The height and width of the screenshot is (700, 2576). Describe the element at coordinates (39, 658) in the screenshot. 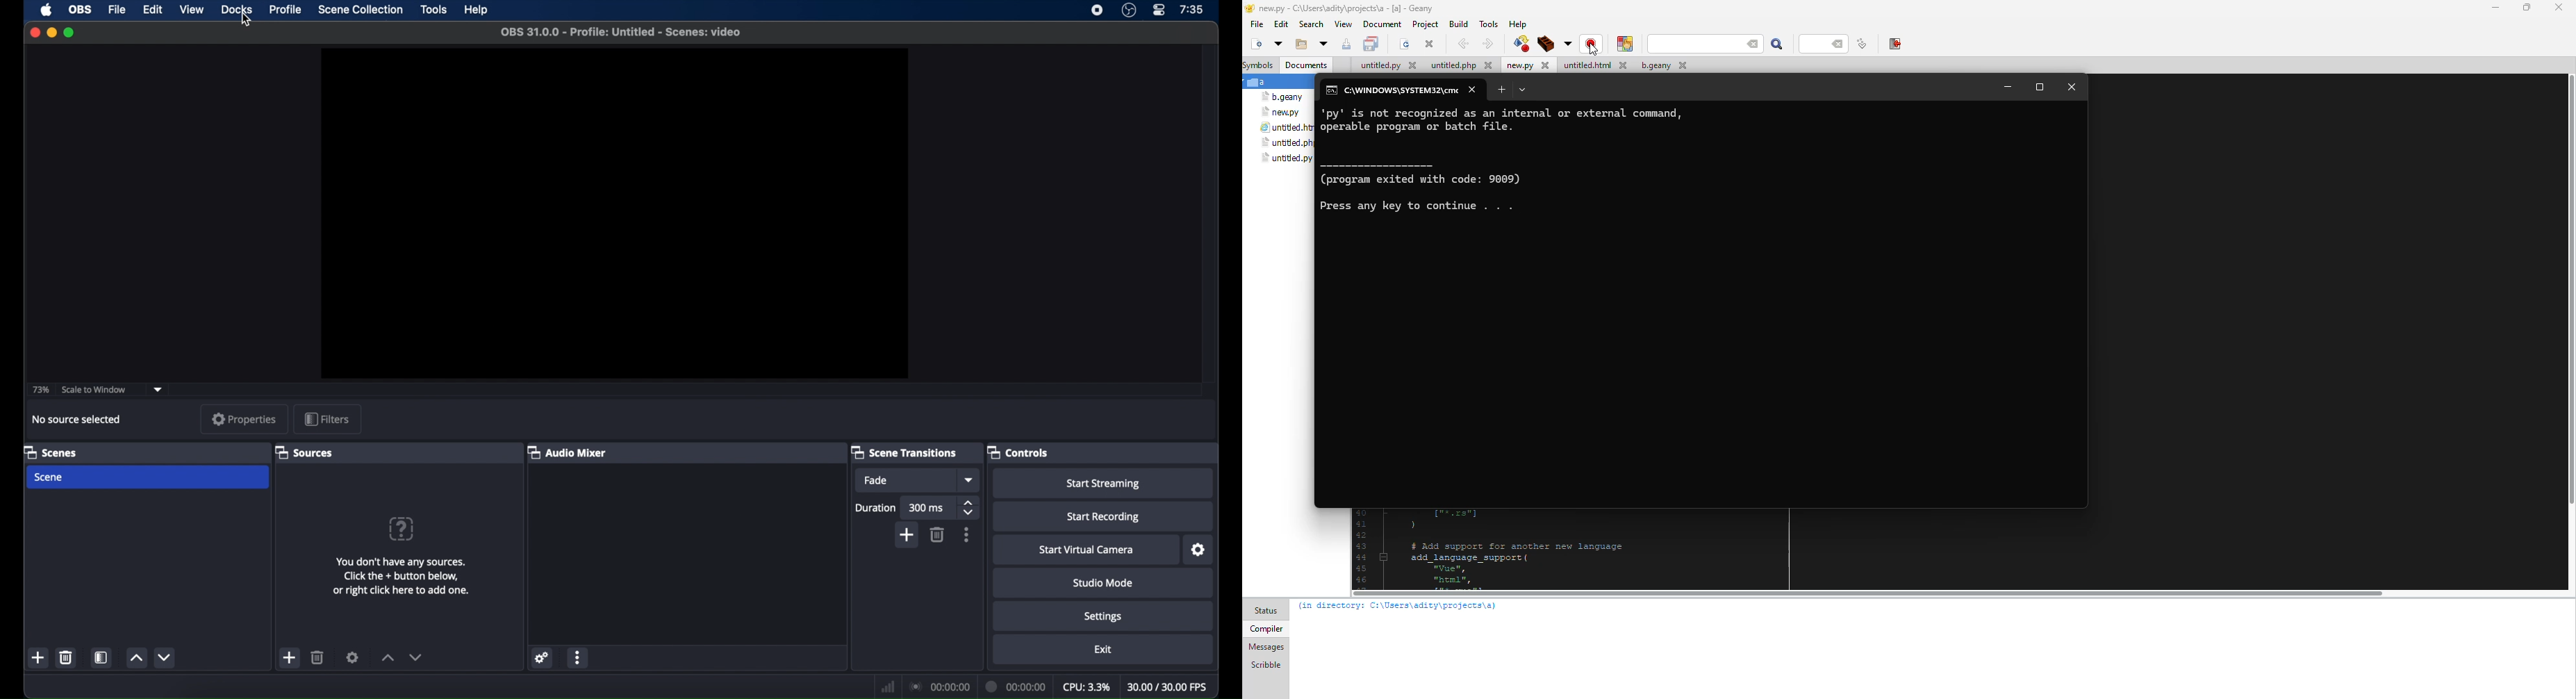

I see `add` at that location.